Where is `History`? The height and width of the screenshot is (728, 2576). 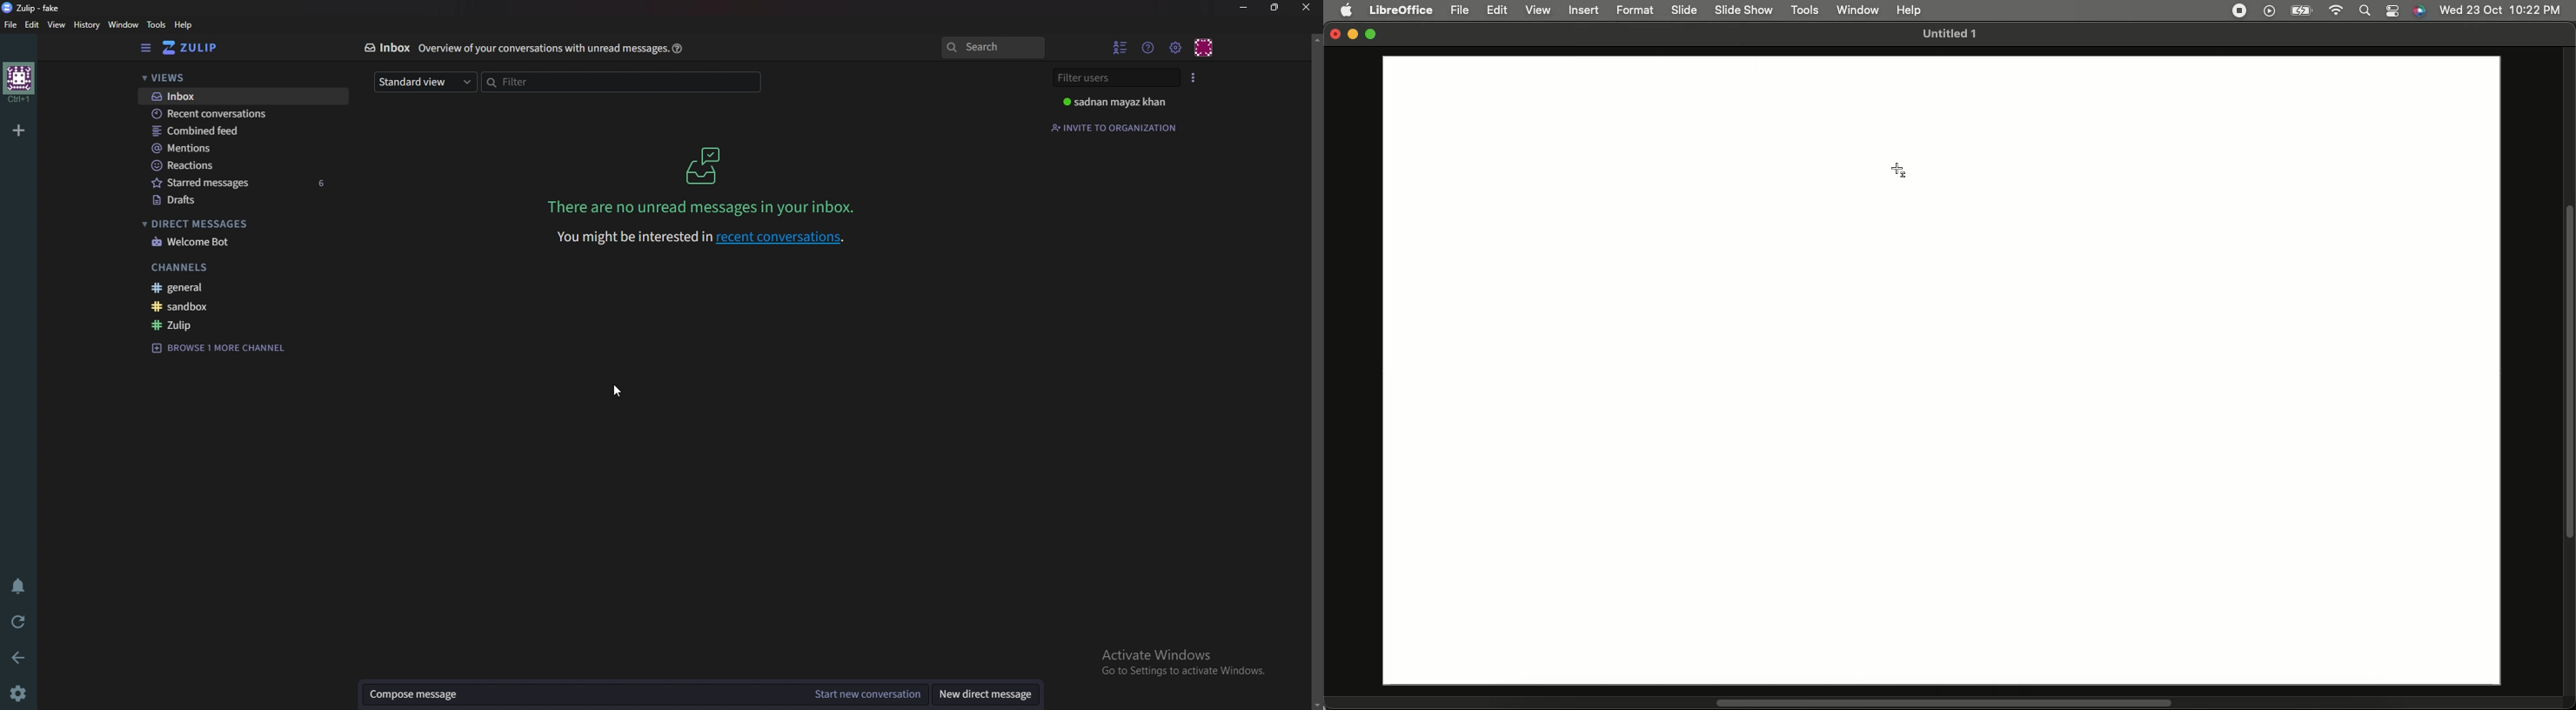
History is located at coordinates (86, 26).